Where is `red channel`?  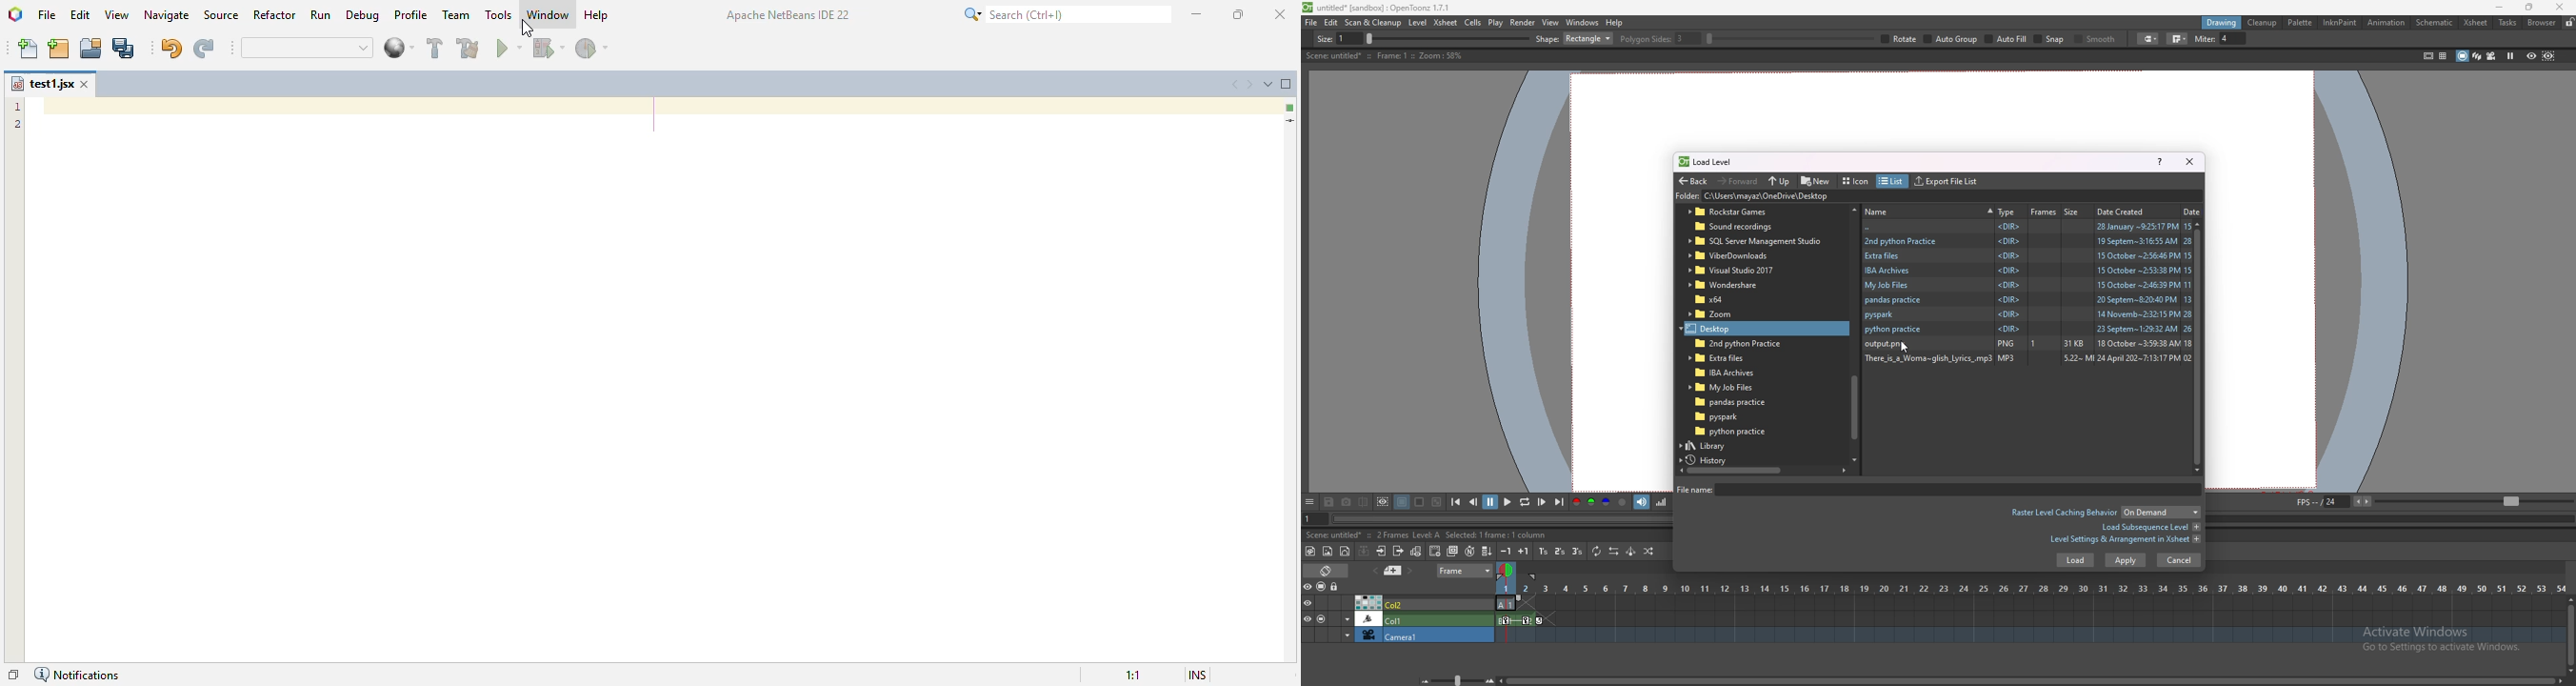
red channel is located at coordinates (1575, 503).